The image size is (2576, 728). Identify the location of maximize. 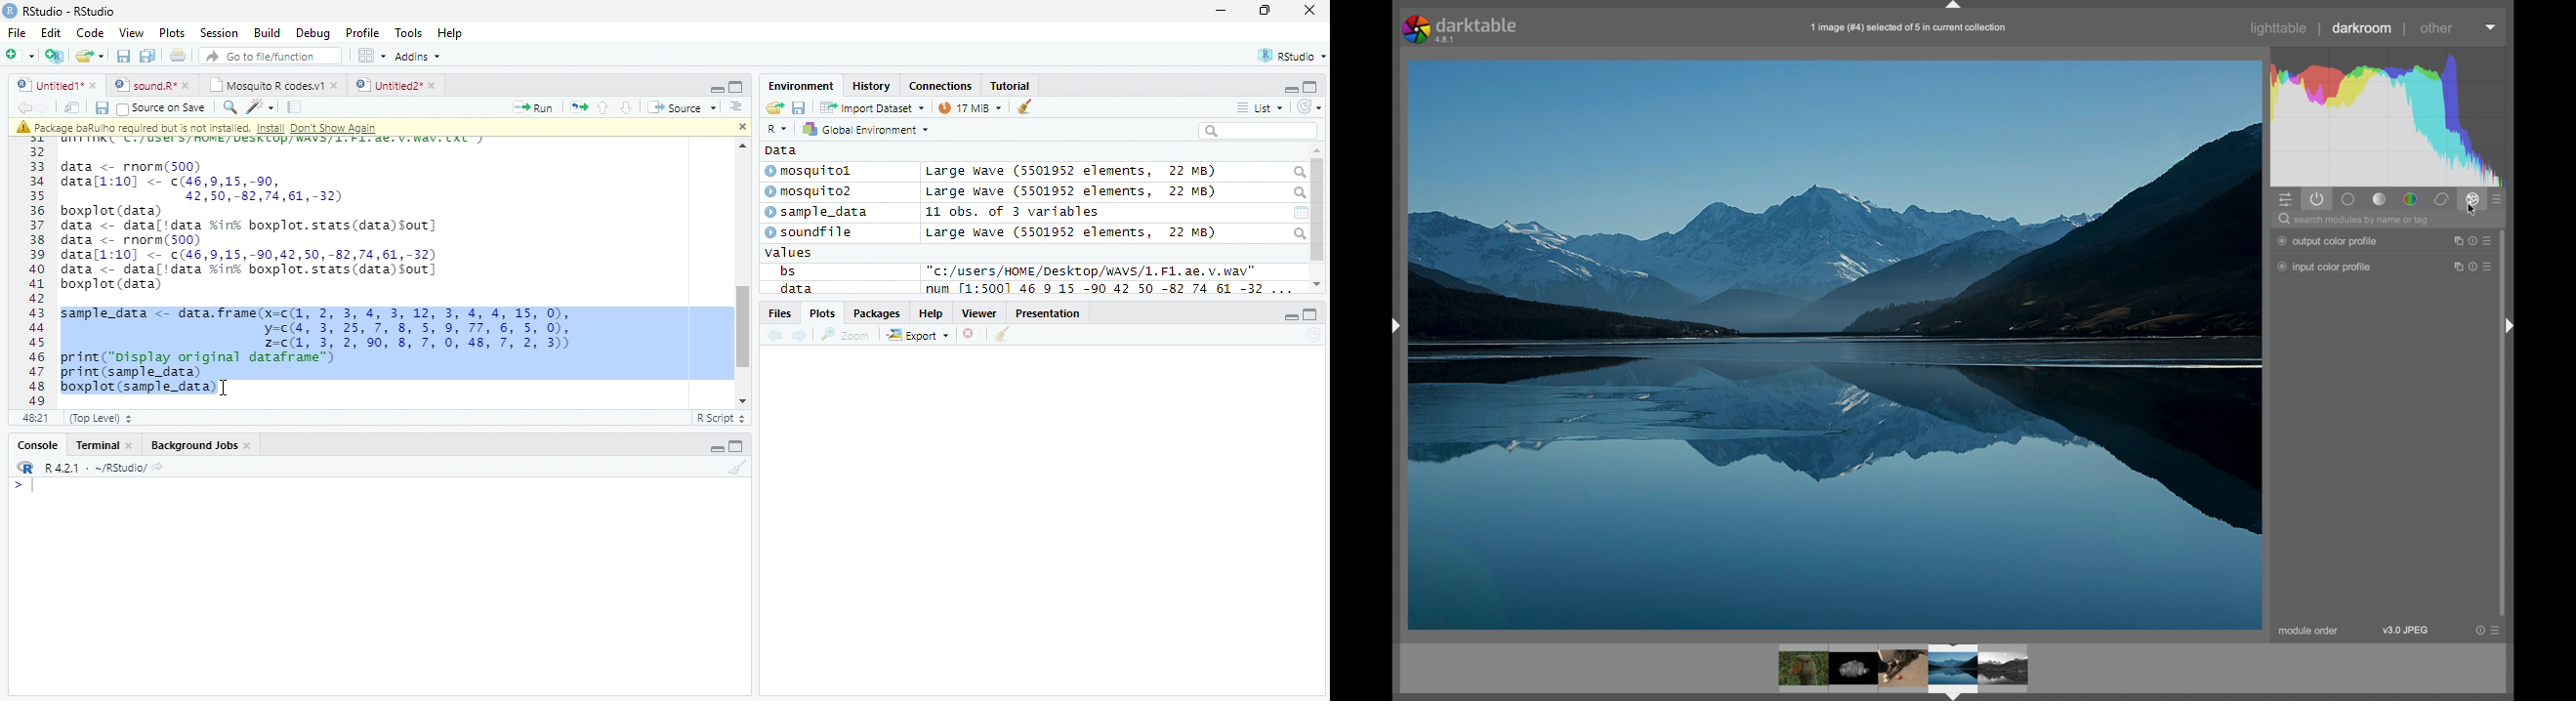
(1264, 10).